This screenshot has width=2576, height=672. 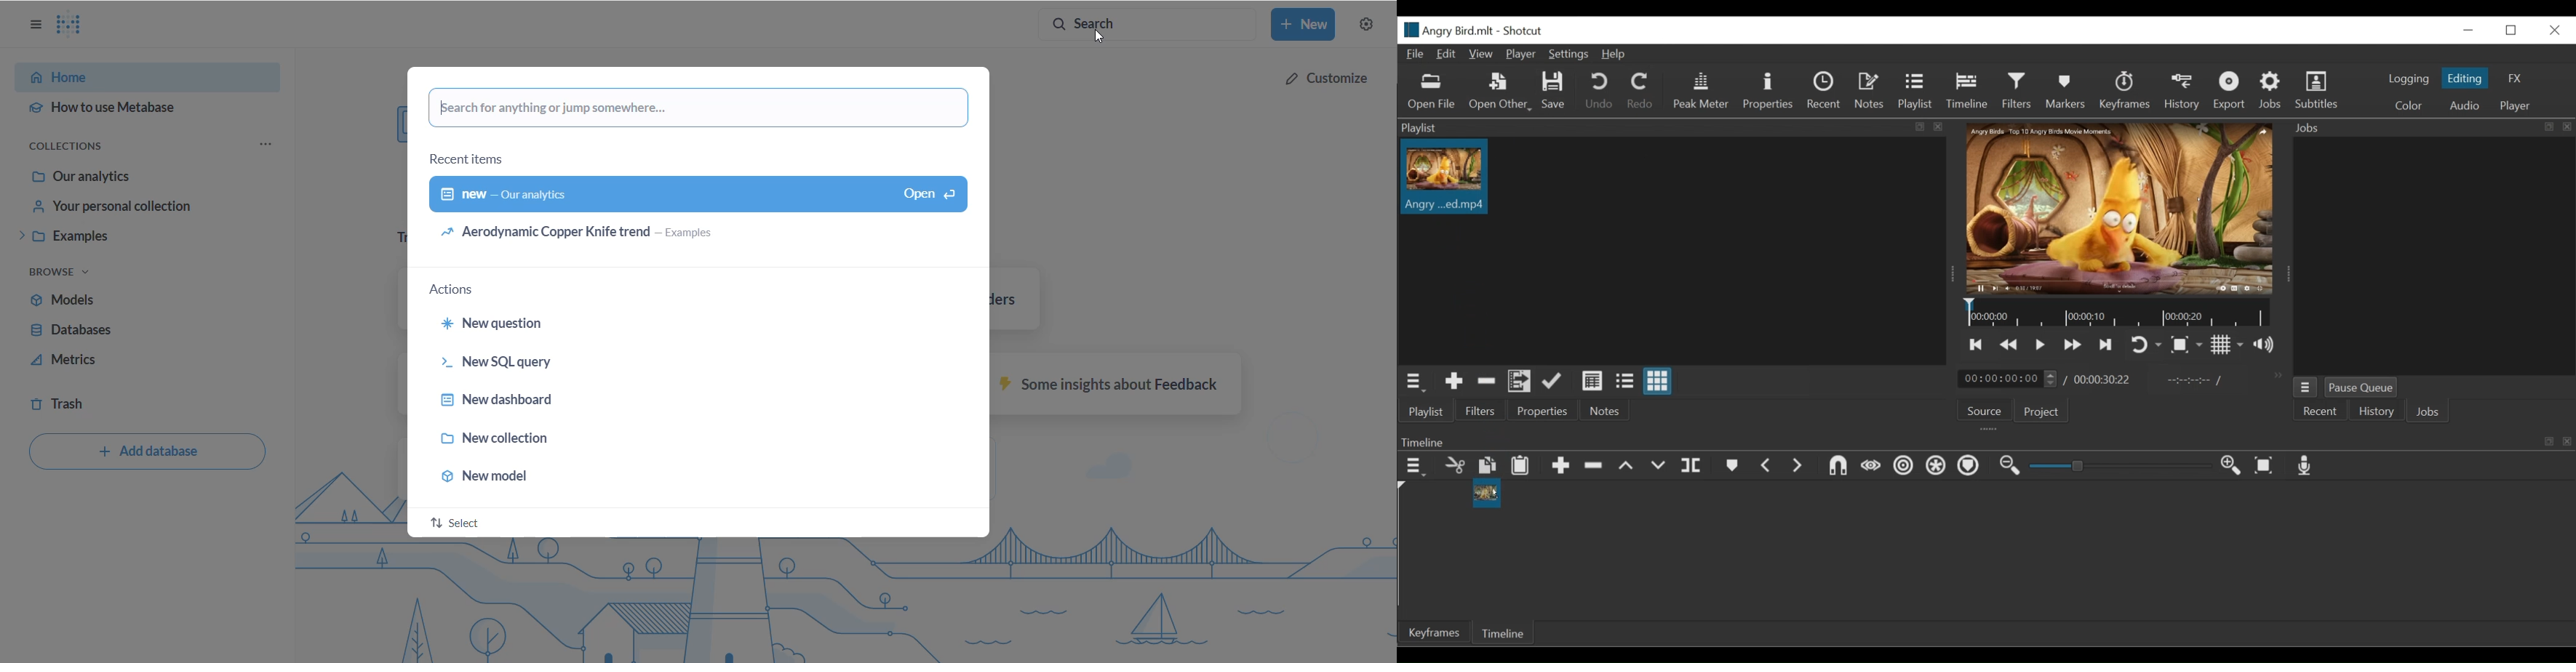 I want to click on Timeline, so click(x=1501, y=632).